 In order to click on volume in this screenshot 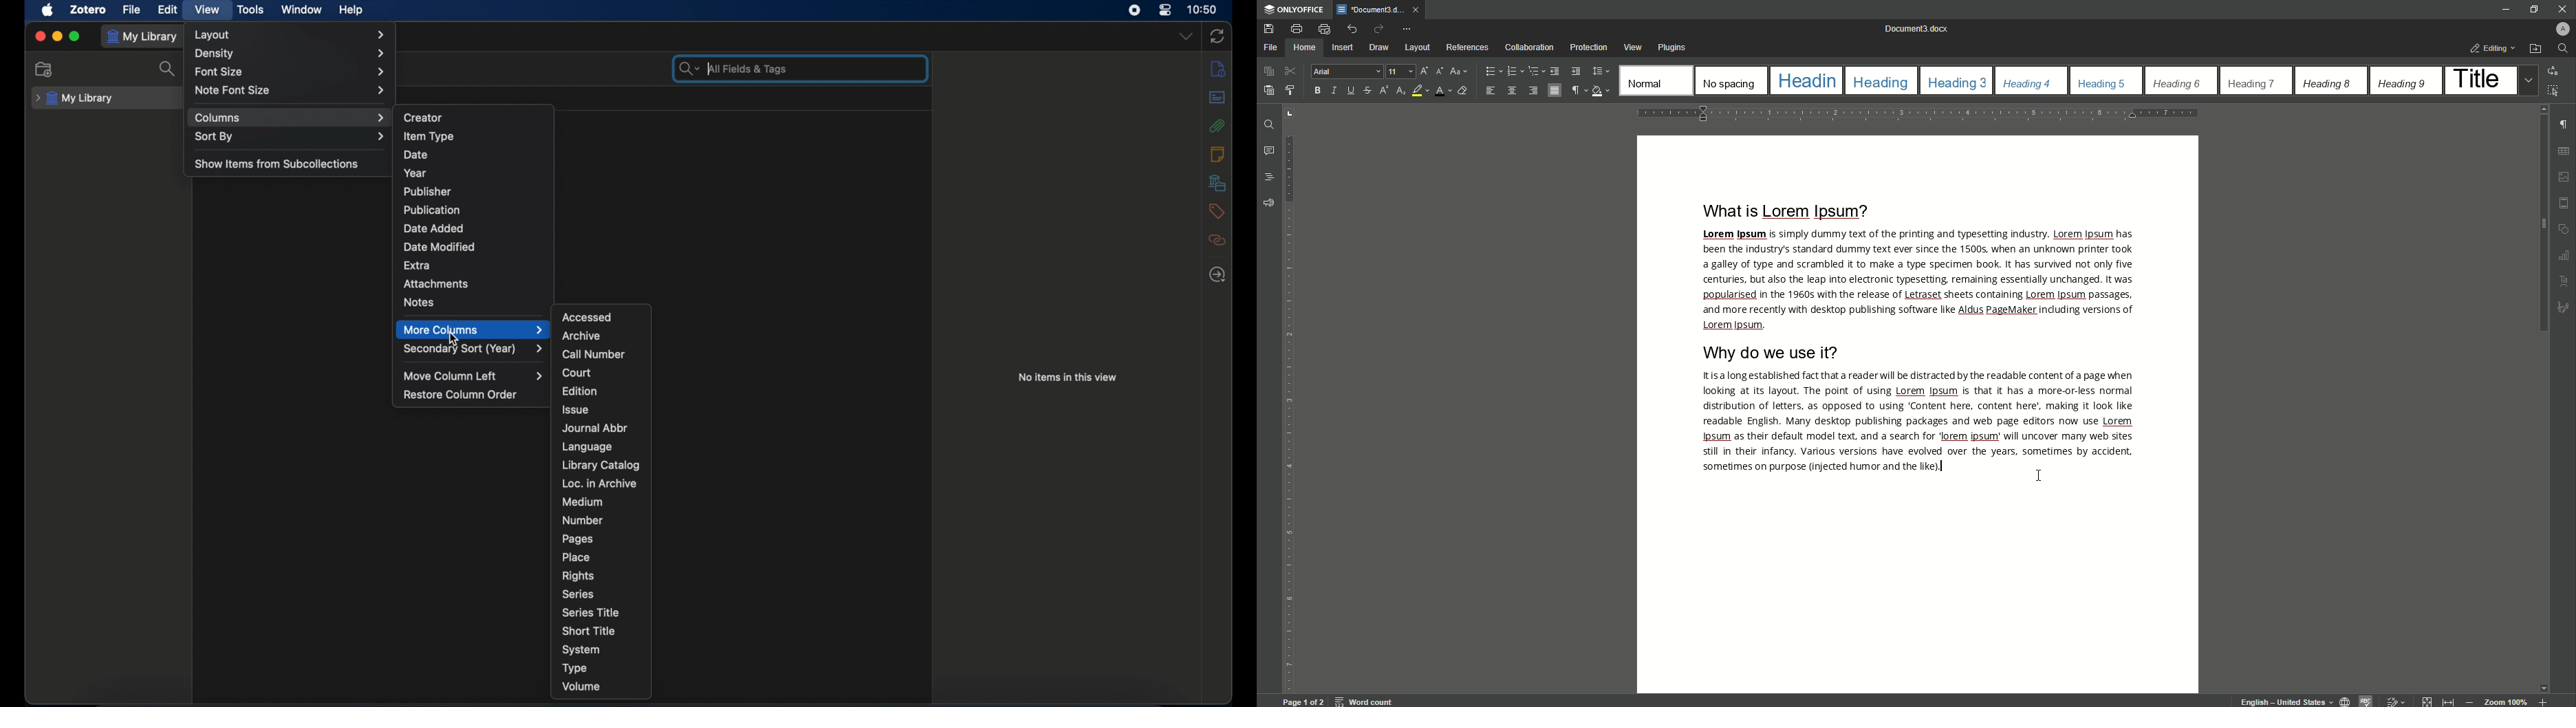, I will do `click(581, 687)`.